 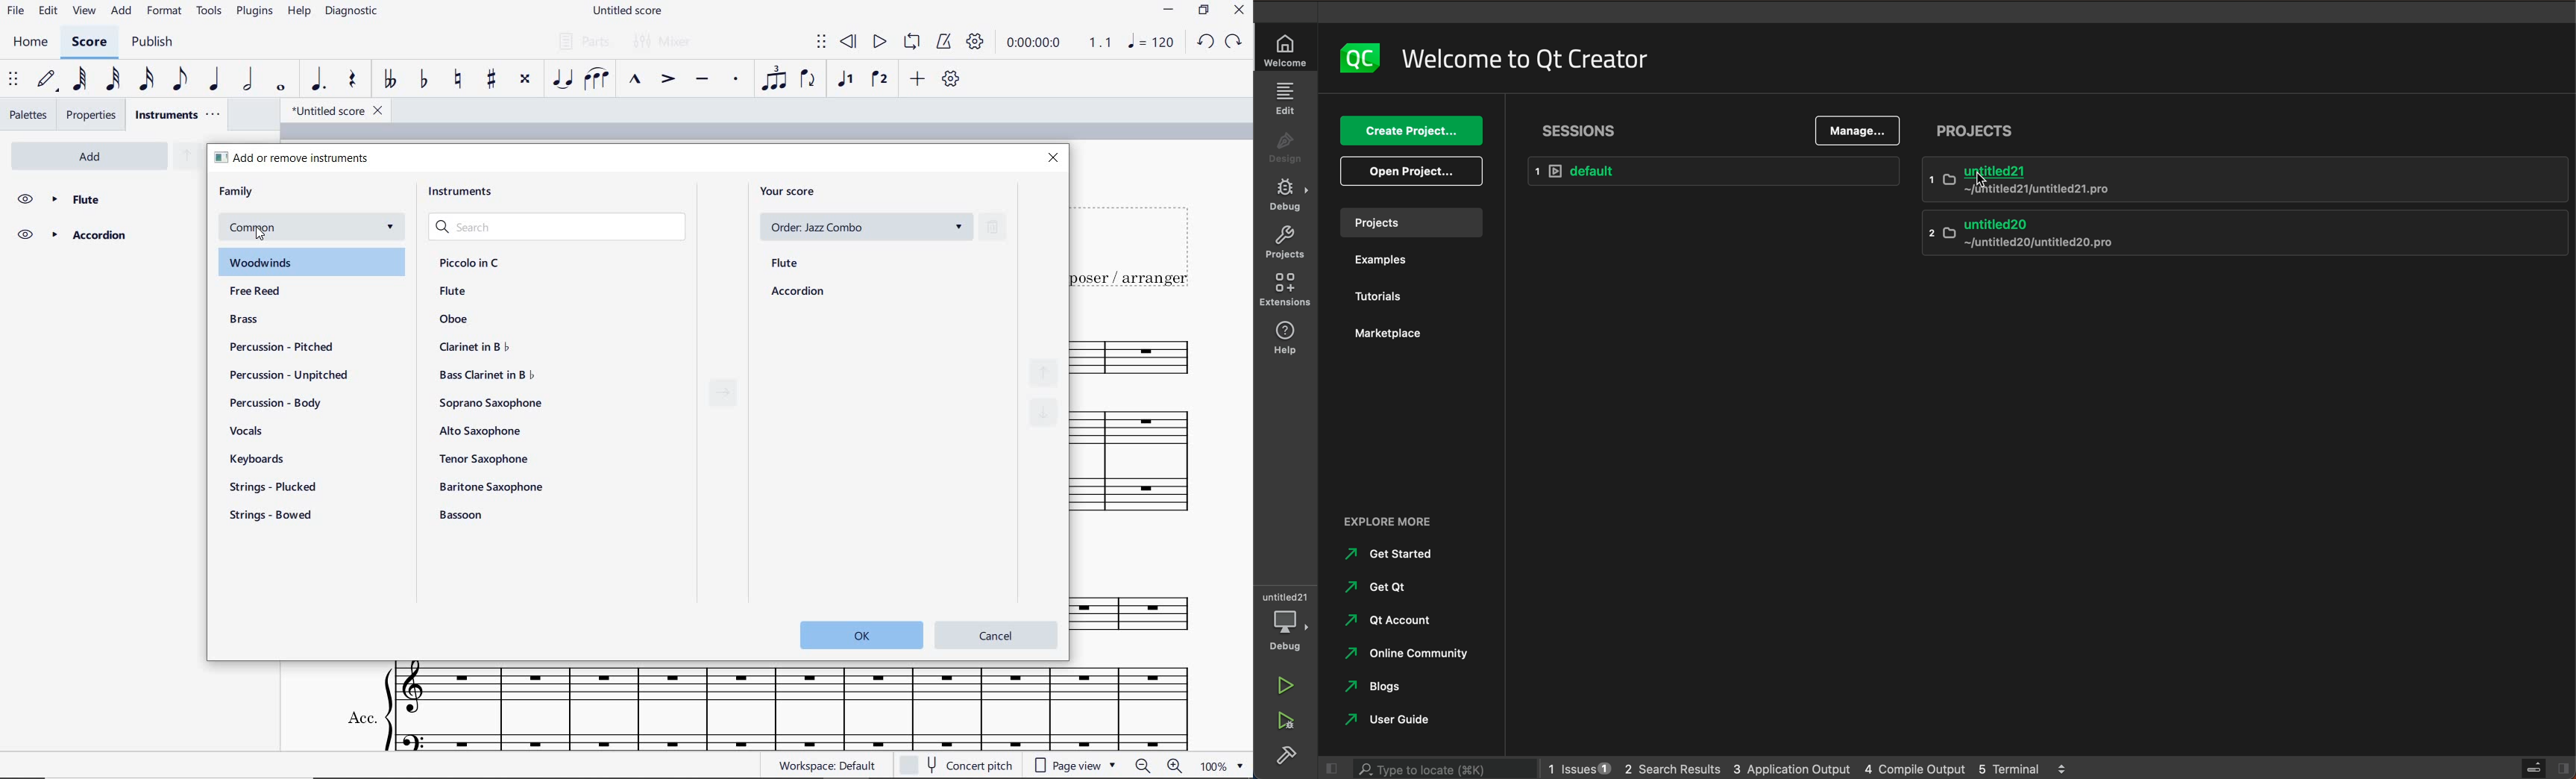 I want to click on ok, so click(x=859, y=633).